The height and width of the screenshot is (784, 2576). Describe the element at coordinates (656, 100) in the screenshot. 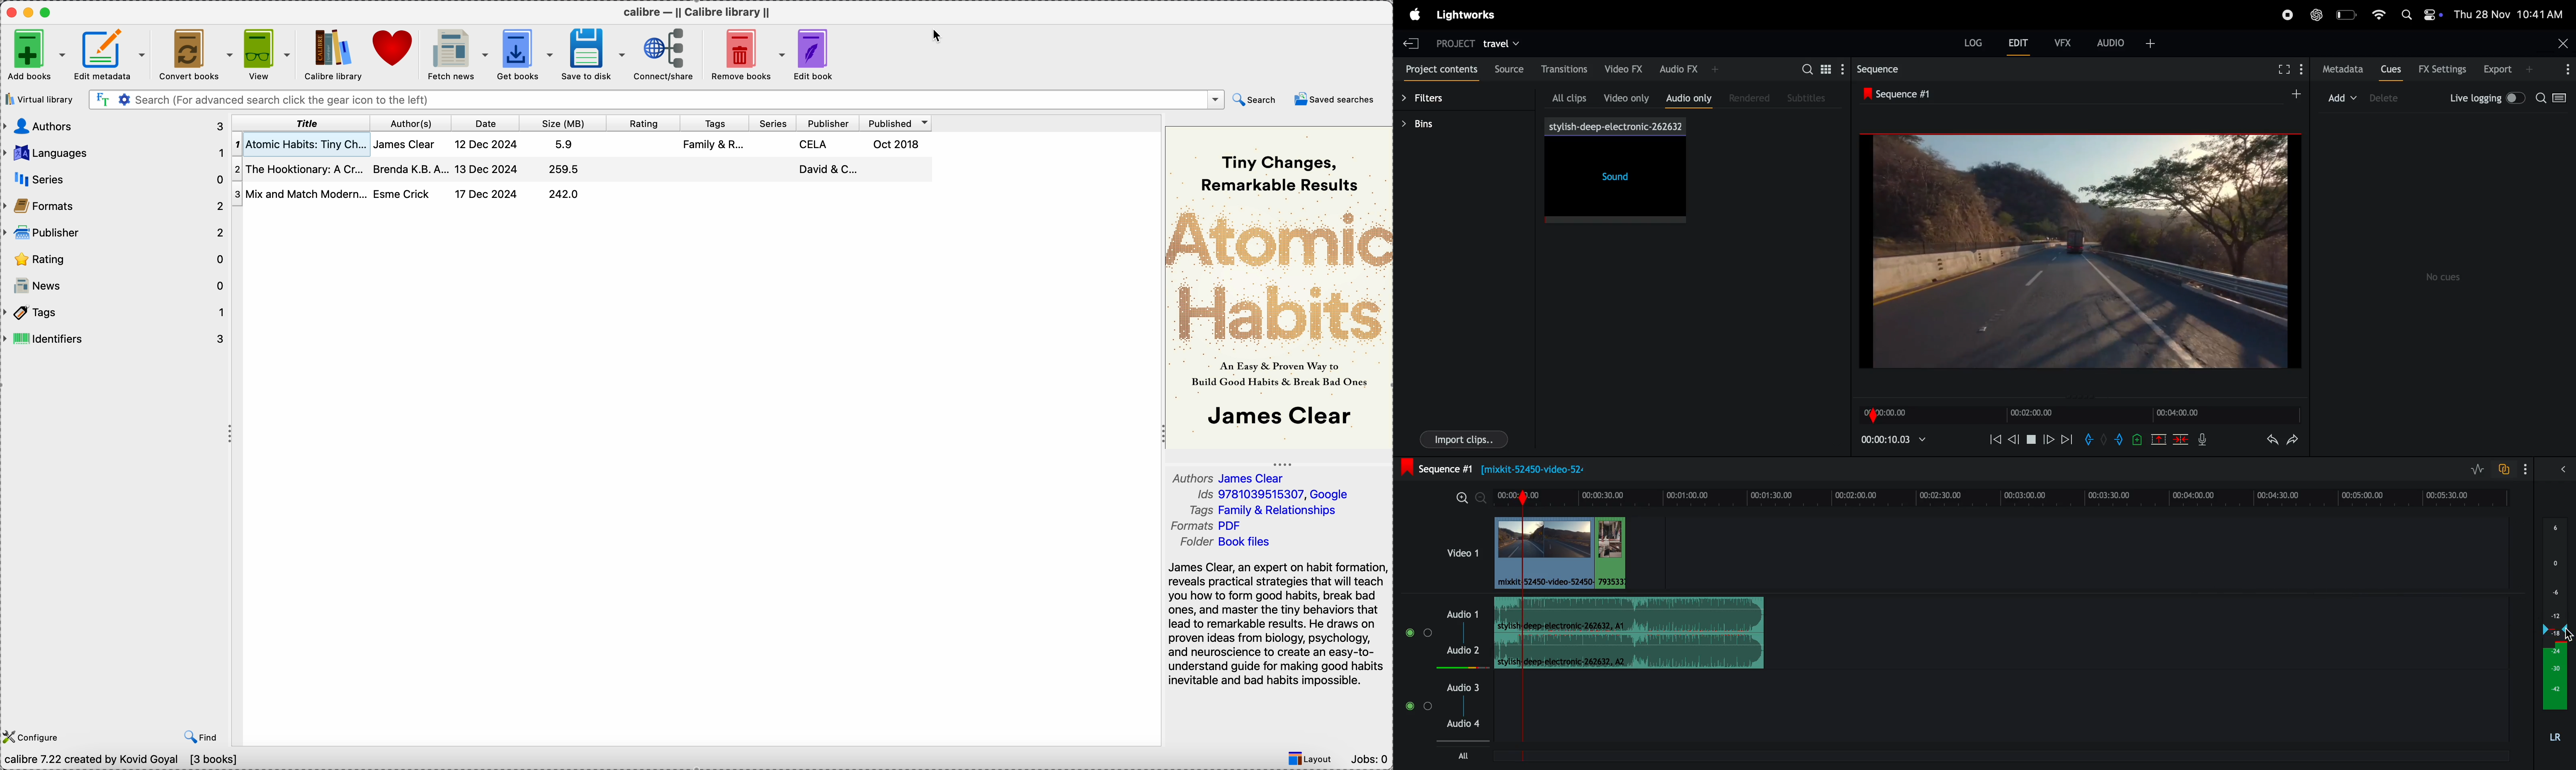

I see `search bar` at that location.